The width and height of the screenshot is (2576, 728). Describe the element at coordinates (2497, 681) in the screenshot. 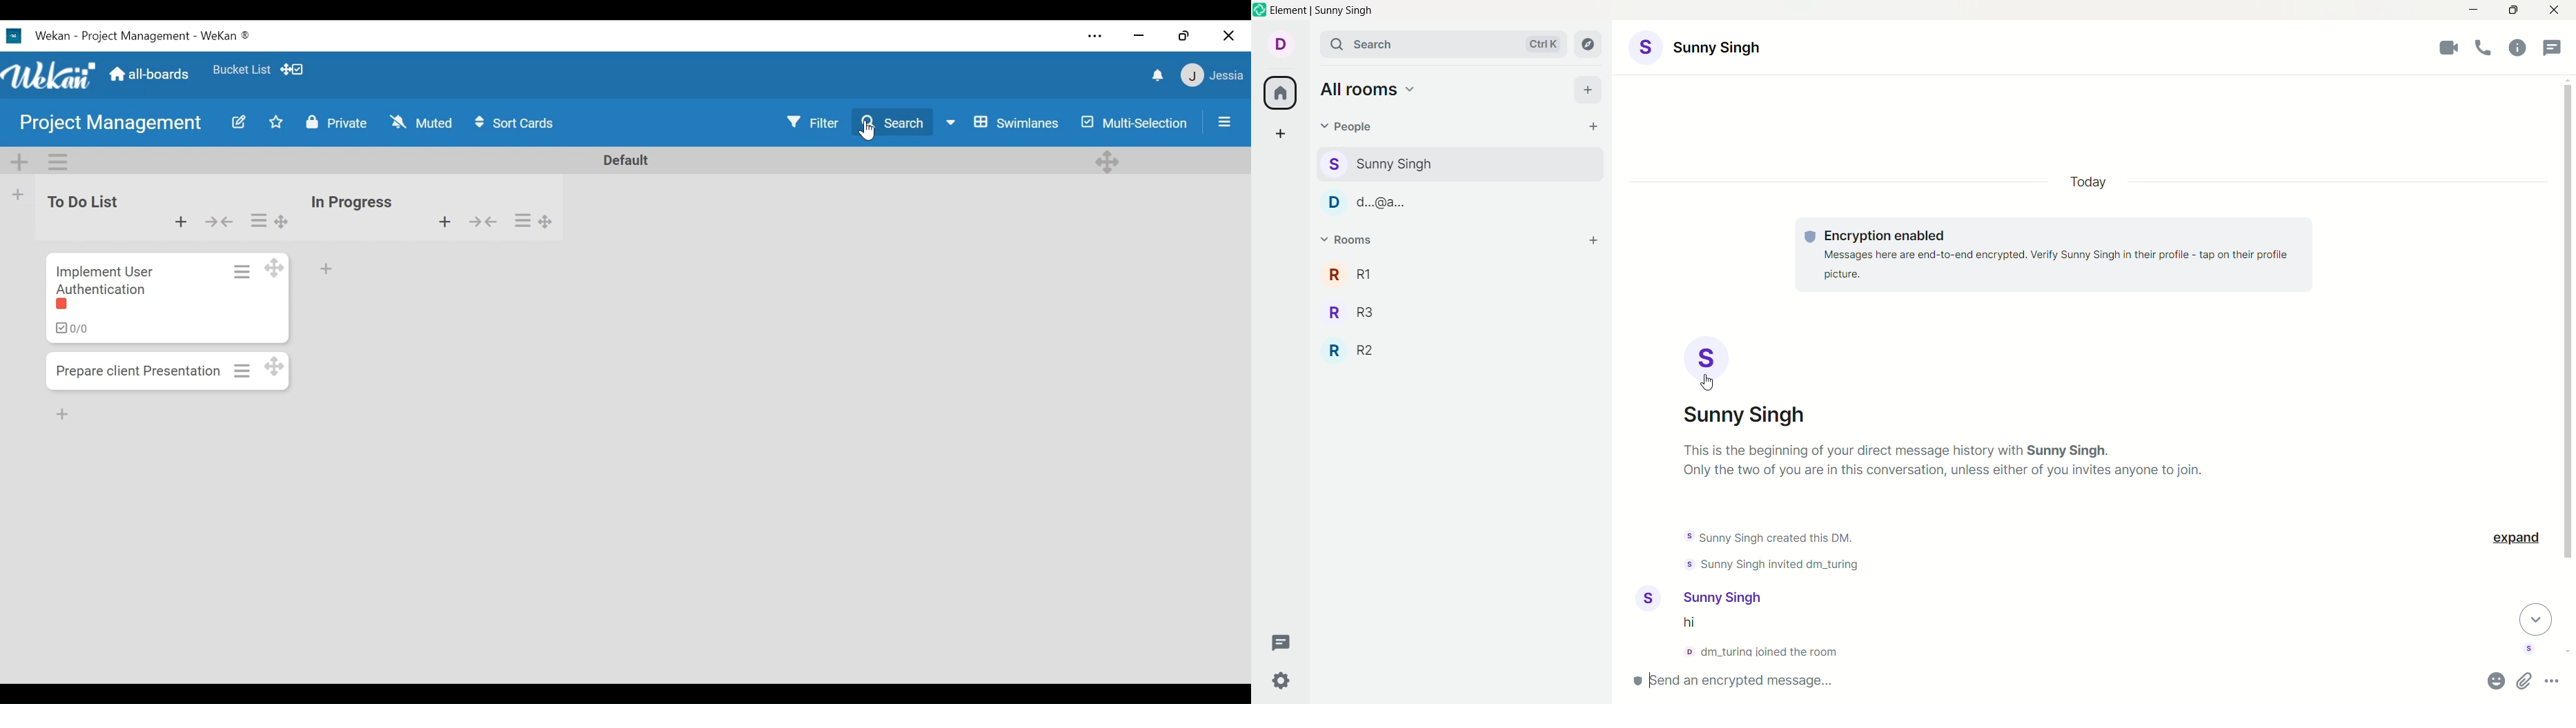

I see `Emoji` at that location.